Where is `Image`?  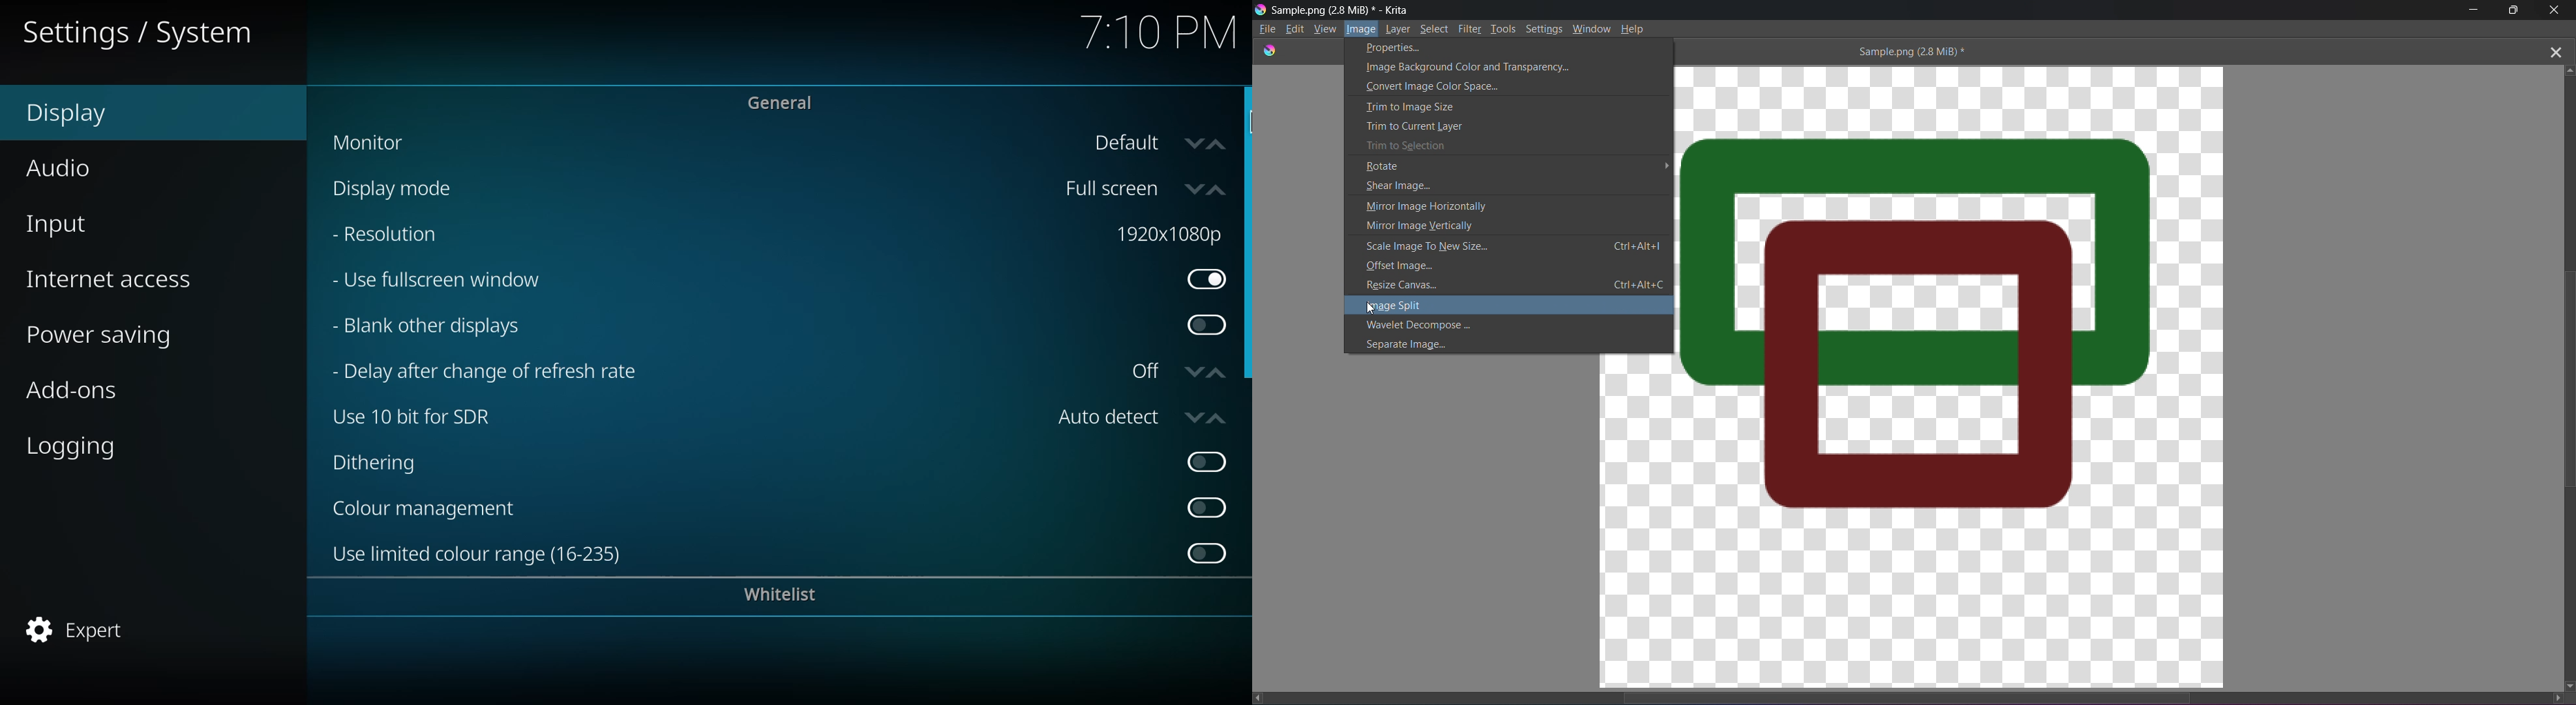
Image is located at coordinates (1362, 30).